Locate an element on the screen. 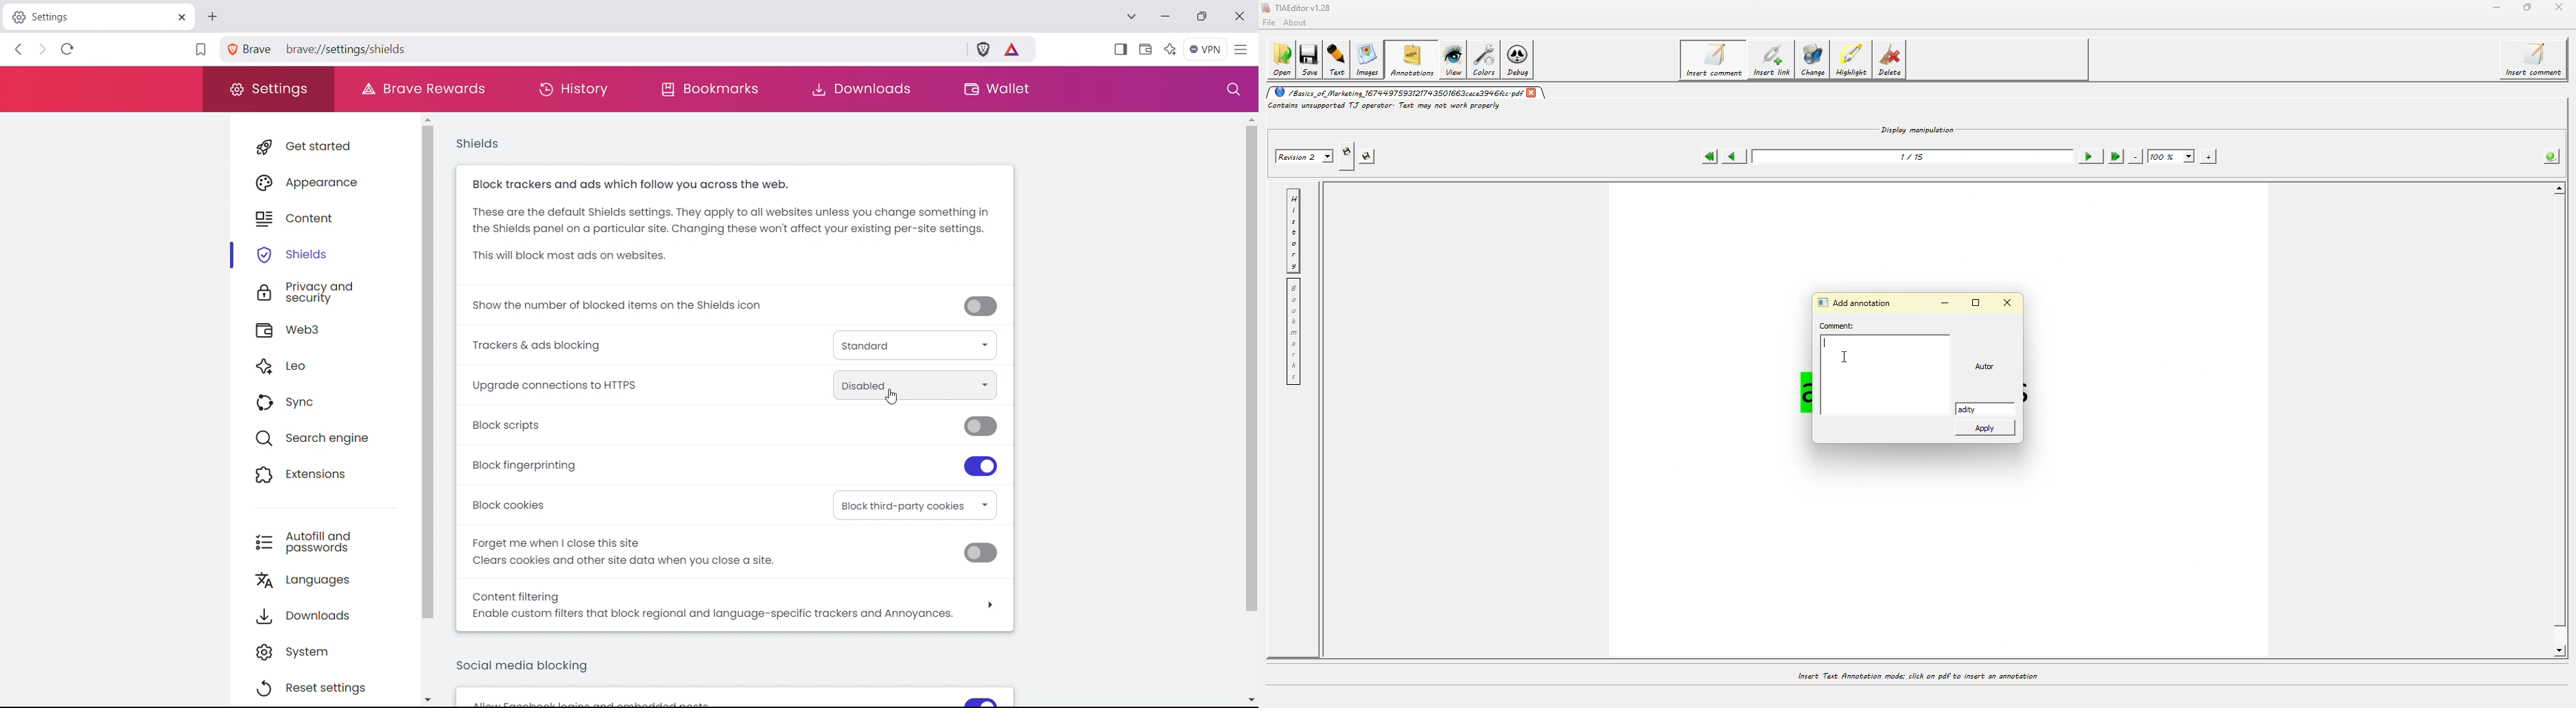 The image size is (2576, 728). I is located at coordinates (1828, 342).